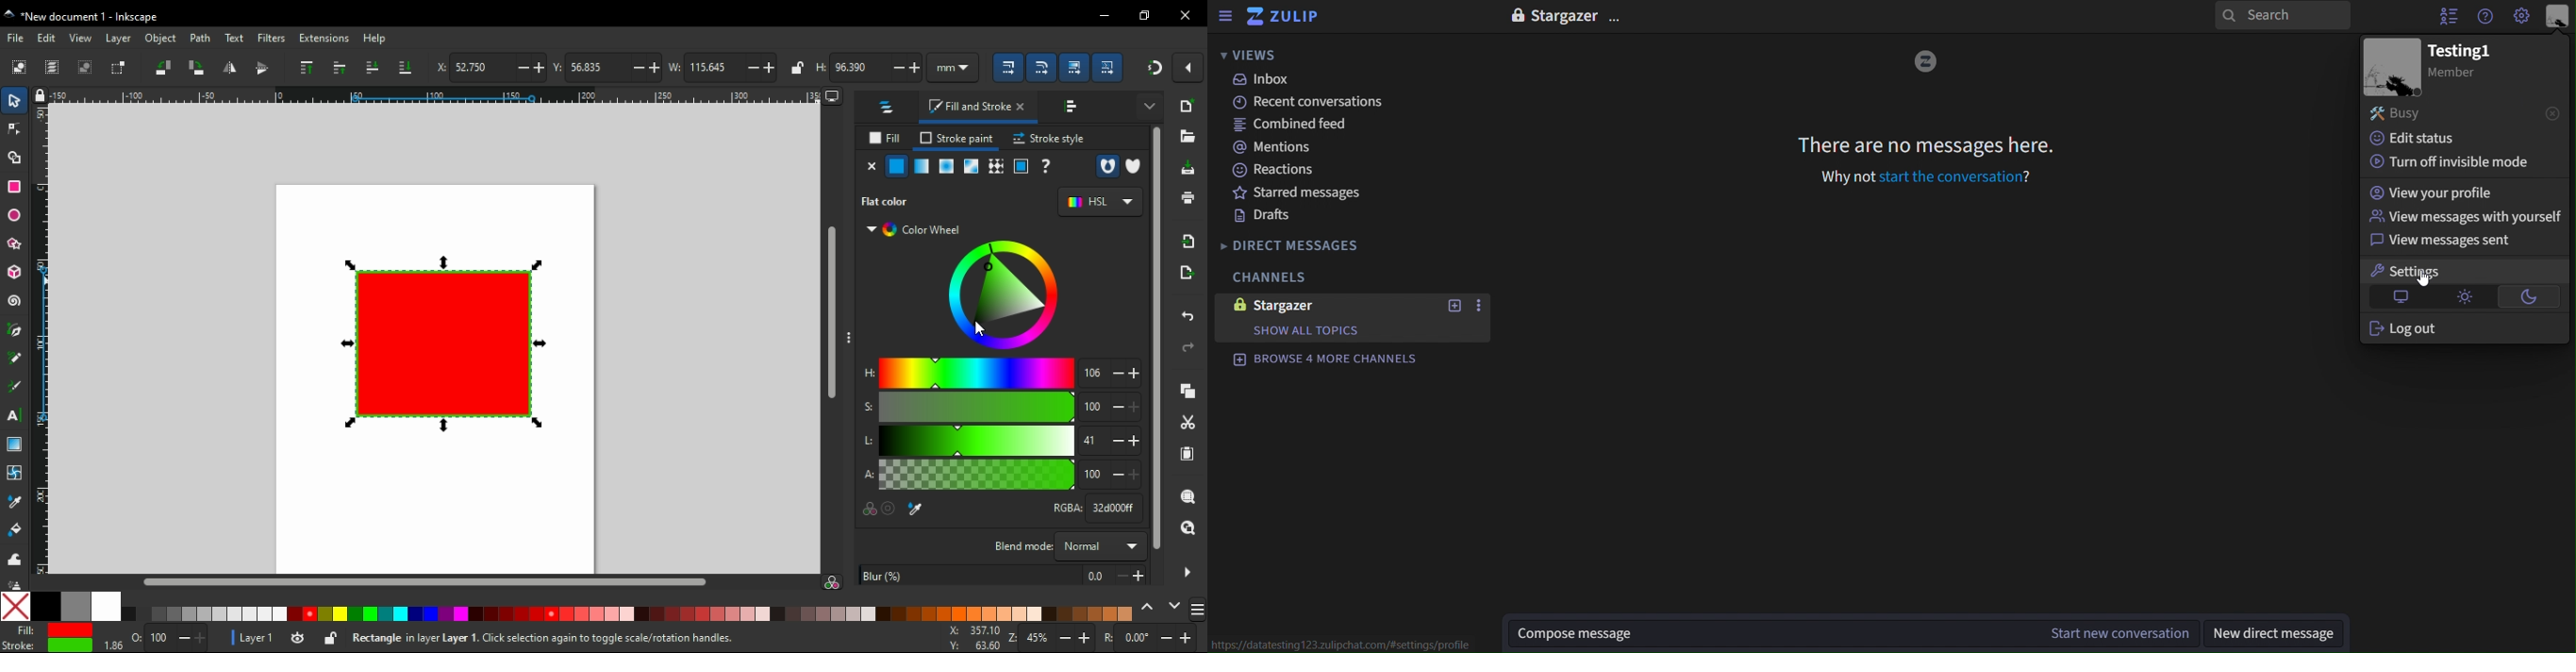 The height and width of the screenshot is (672, 2576). What do you see at coordinates (1309, 102) in the screenshot?
I see `recent canversations` at bounding box center [1309, 102].